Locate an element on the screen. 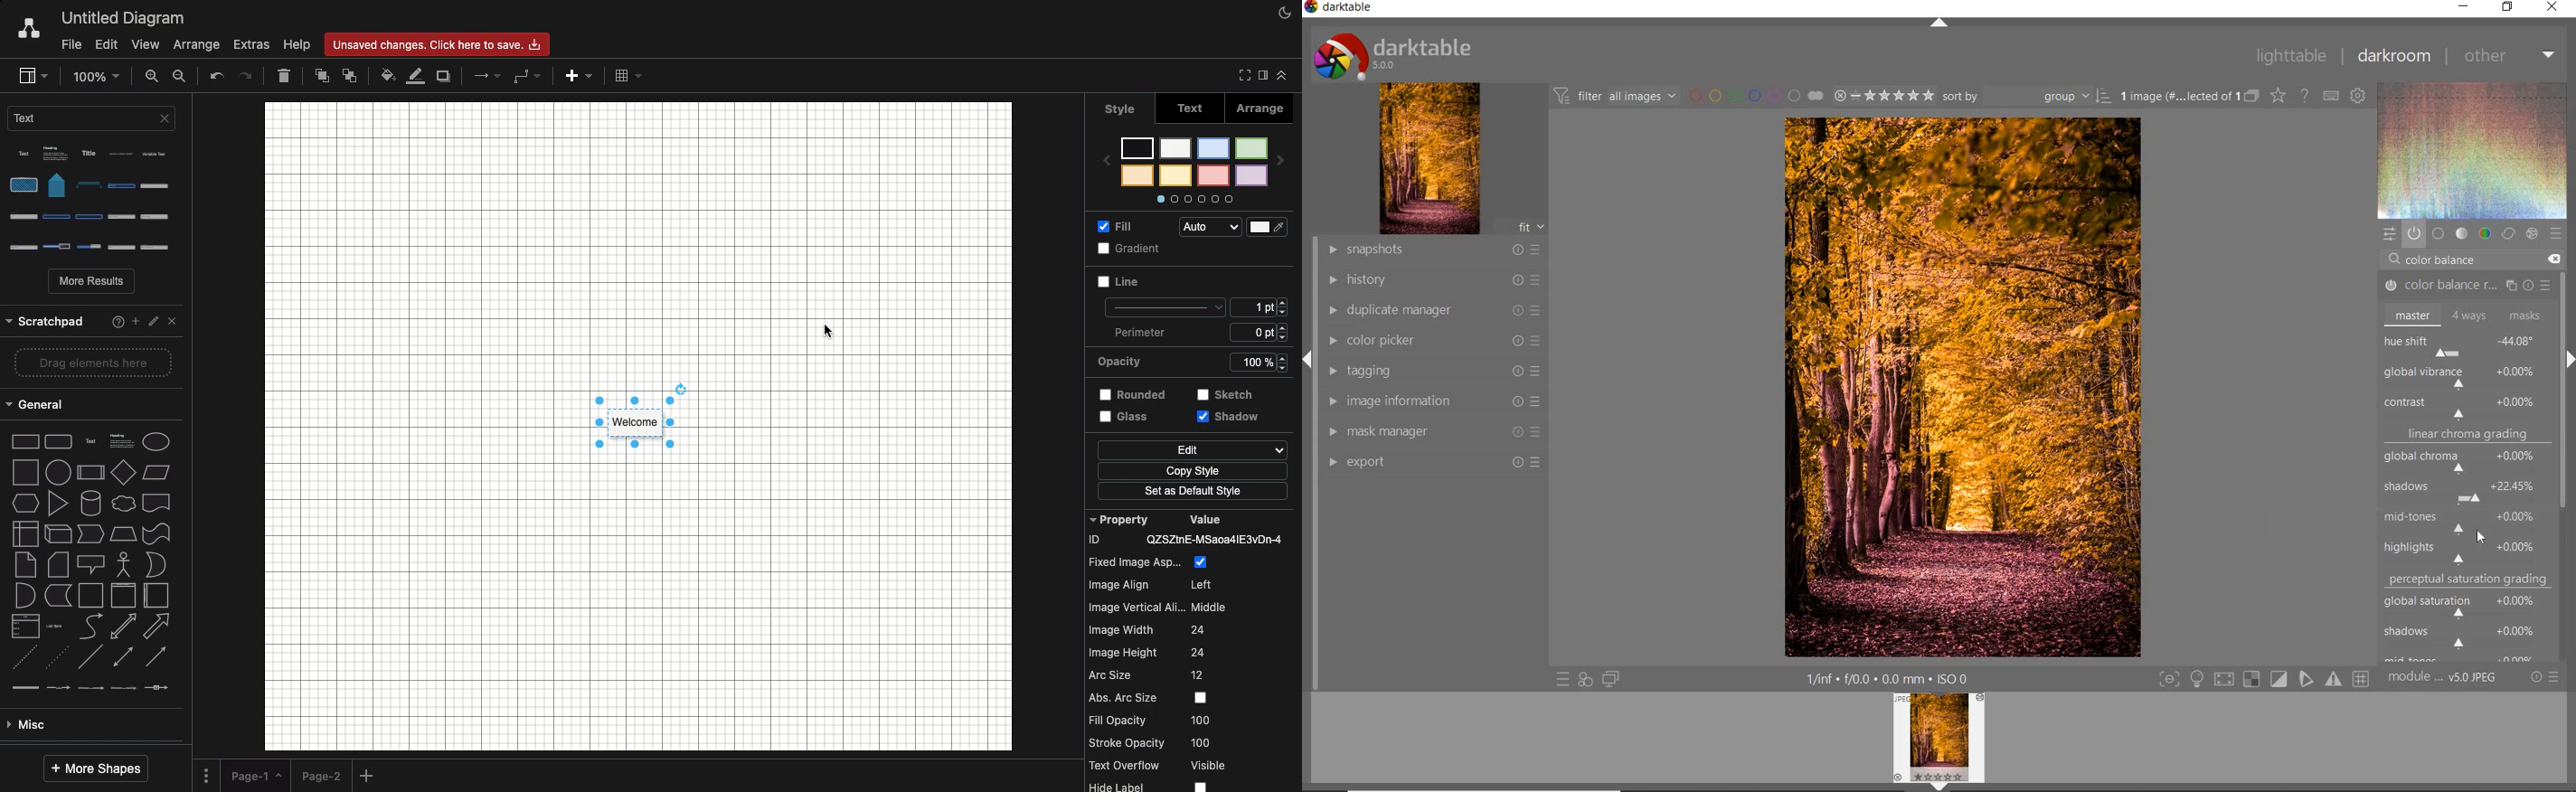  shape is located at coordinates (94, 467).